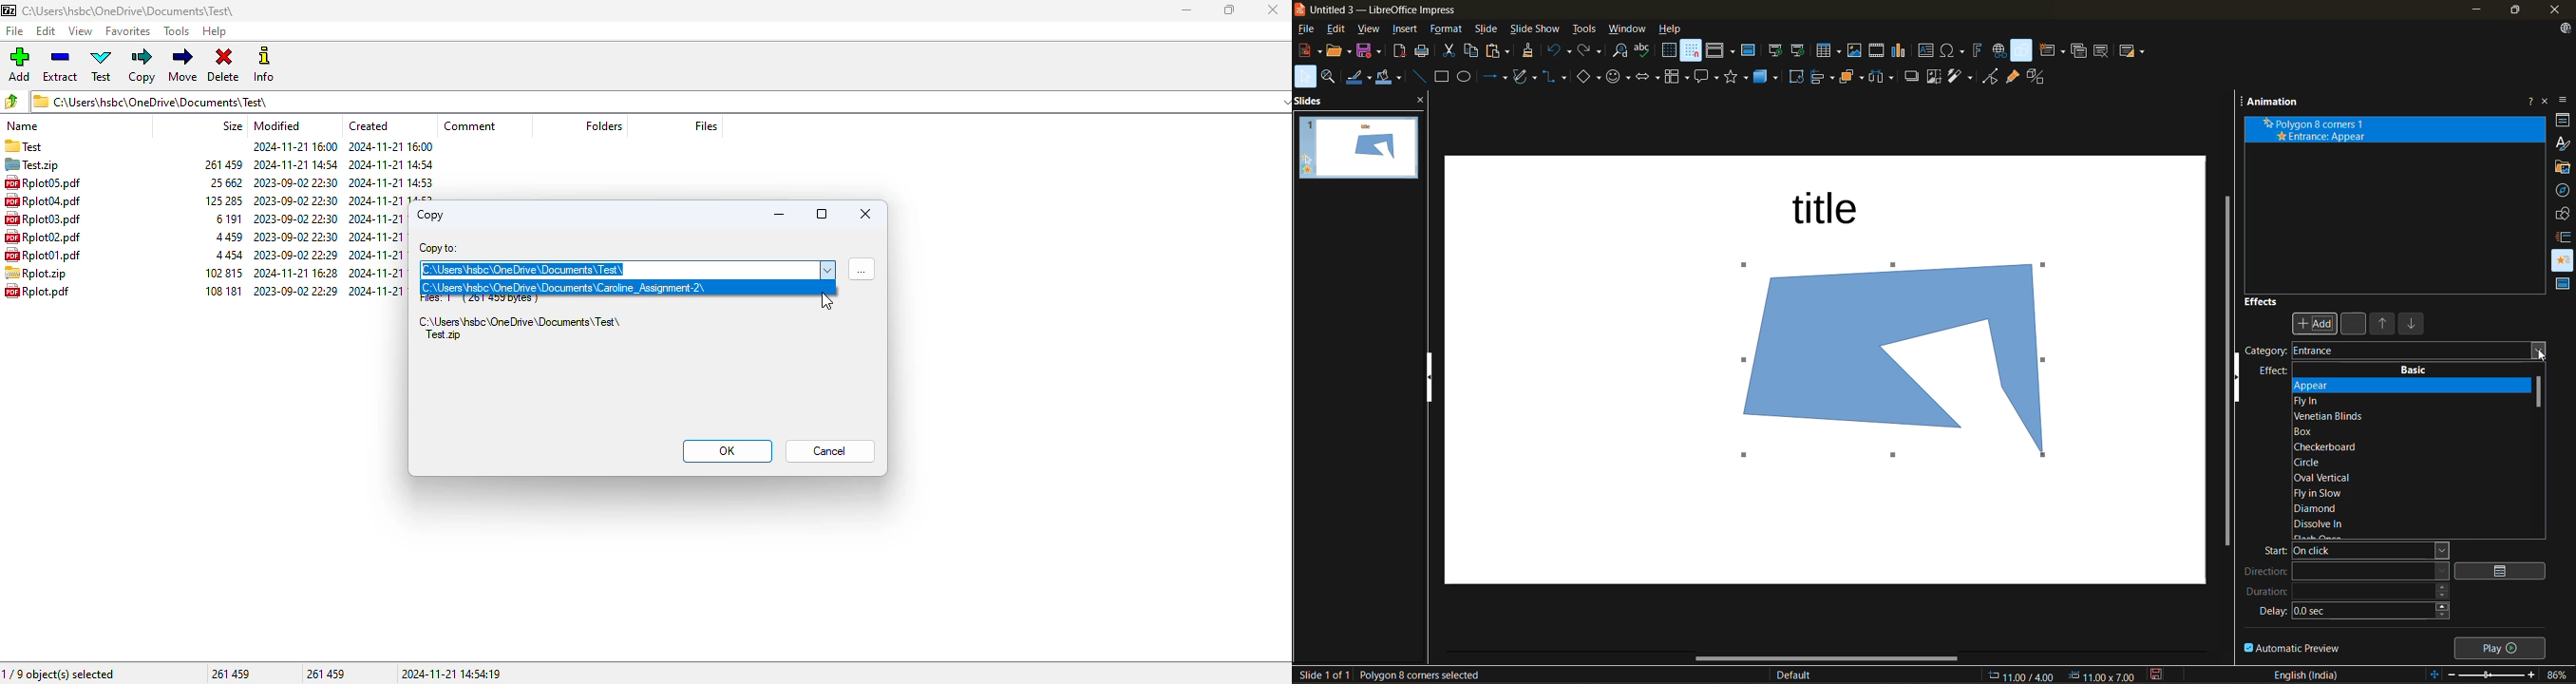  Describe the element at coordinates (2548, 99) in the screenshot. I see `close sidebar deck` at that location.